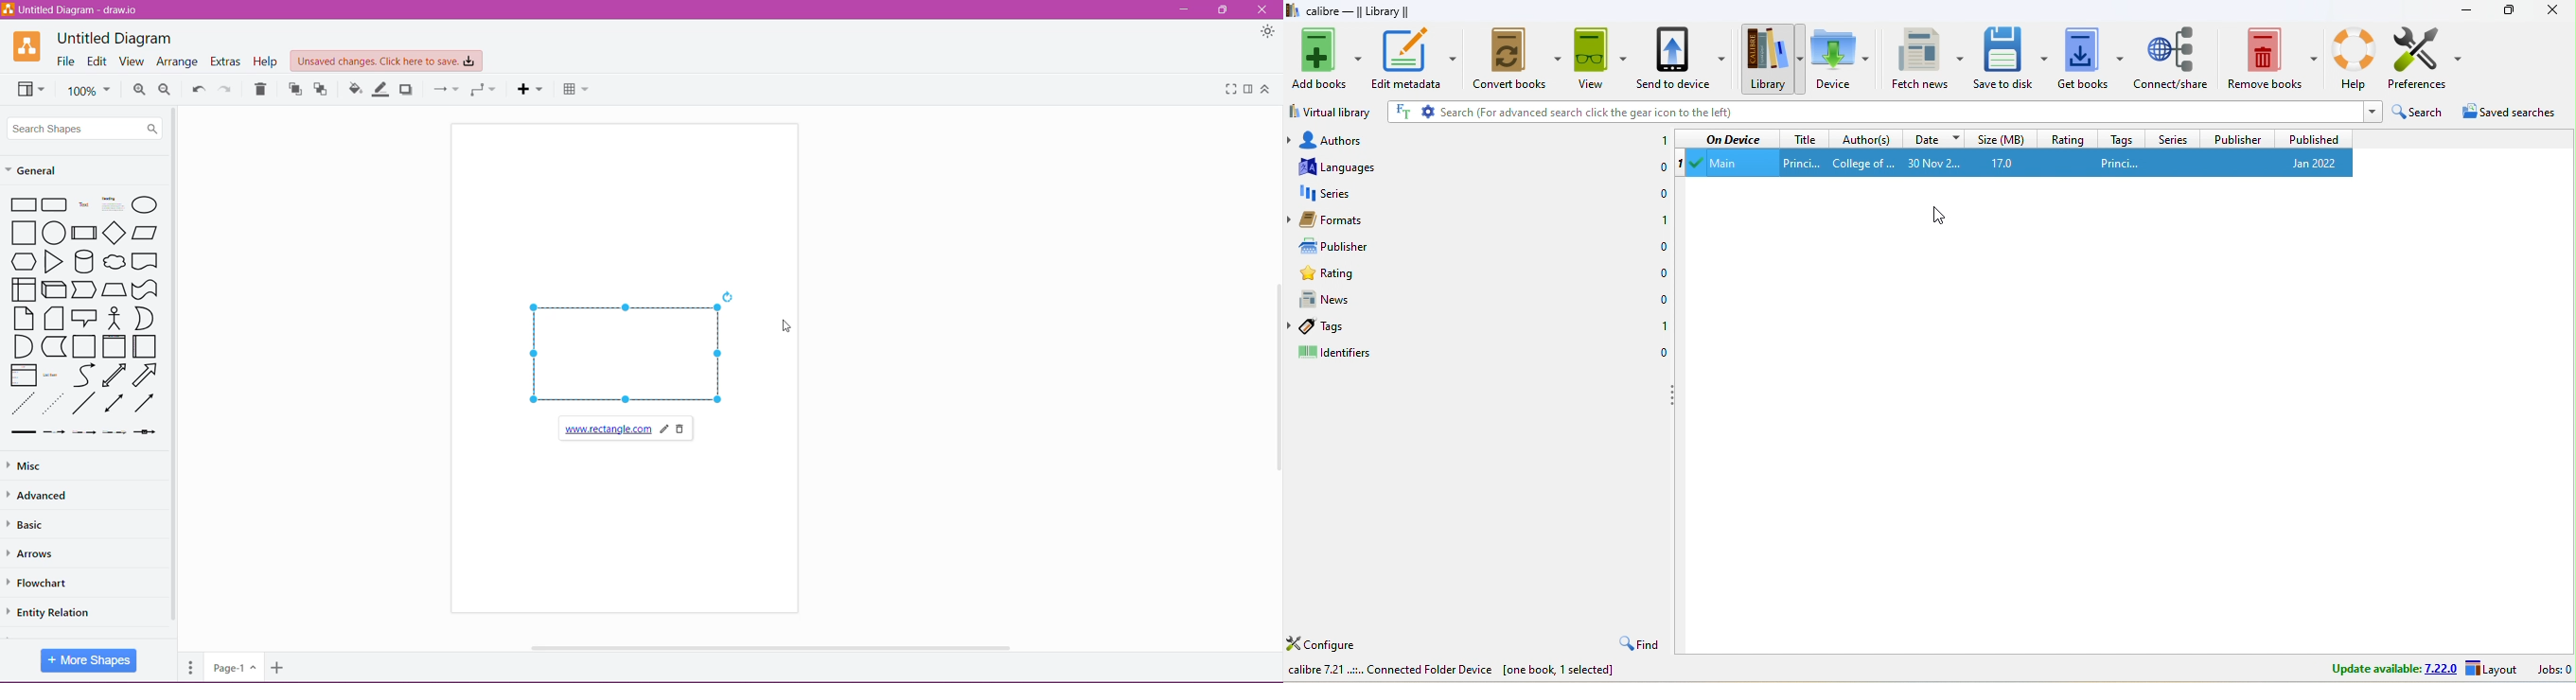 The height and width of the screenshot is (700, 2576). What do you see at coordinates (1733, 139) in the screenshot?
I see `on device` at bounding box center [1733, 139].